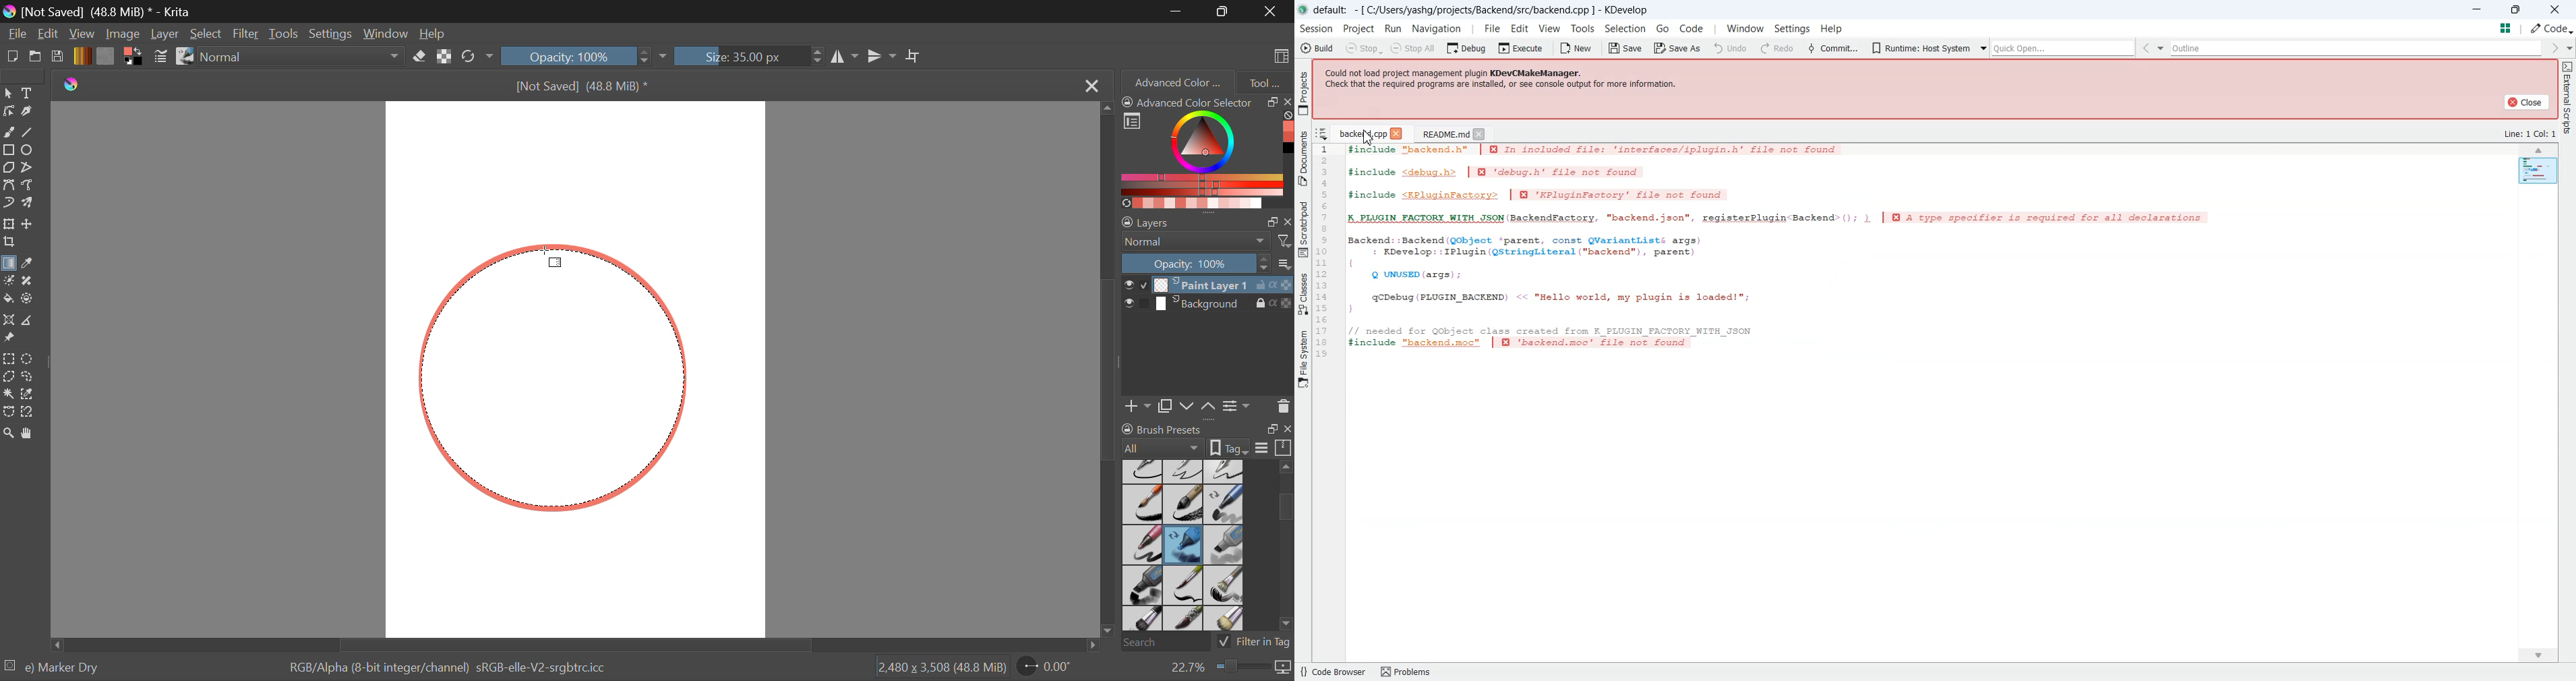 The height and width of the screenshot is (700, 2576). Describe the element at coordinates (84, 34) in the screenshot. I see `View` at that location.